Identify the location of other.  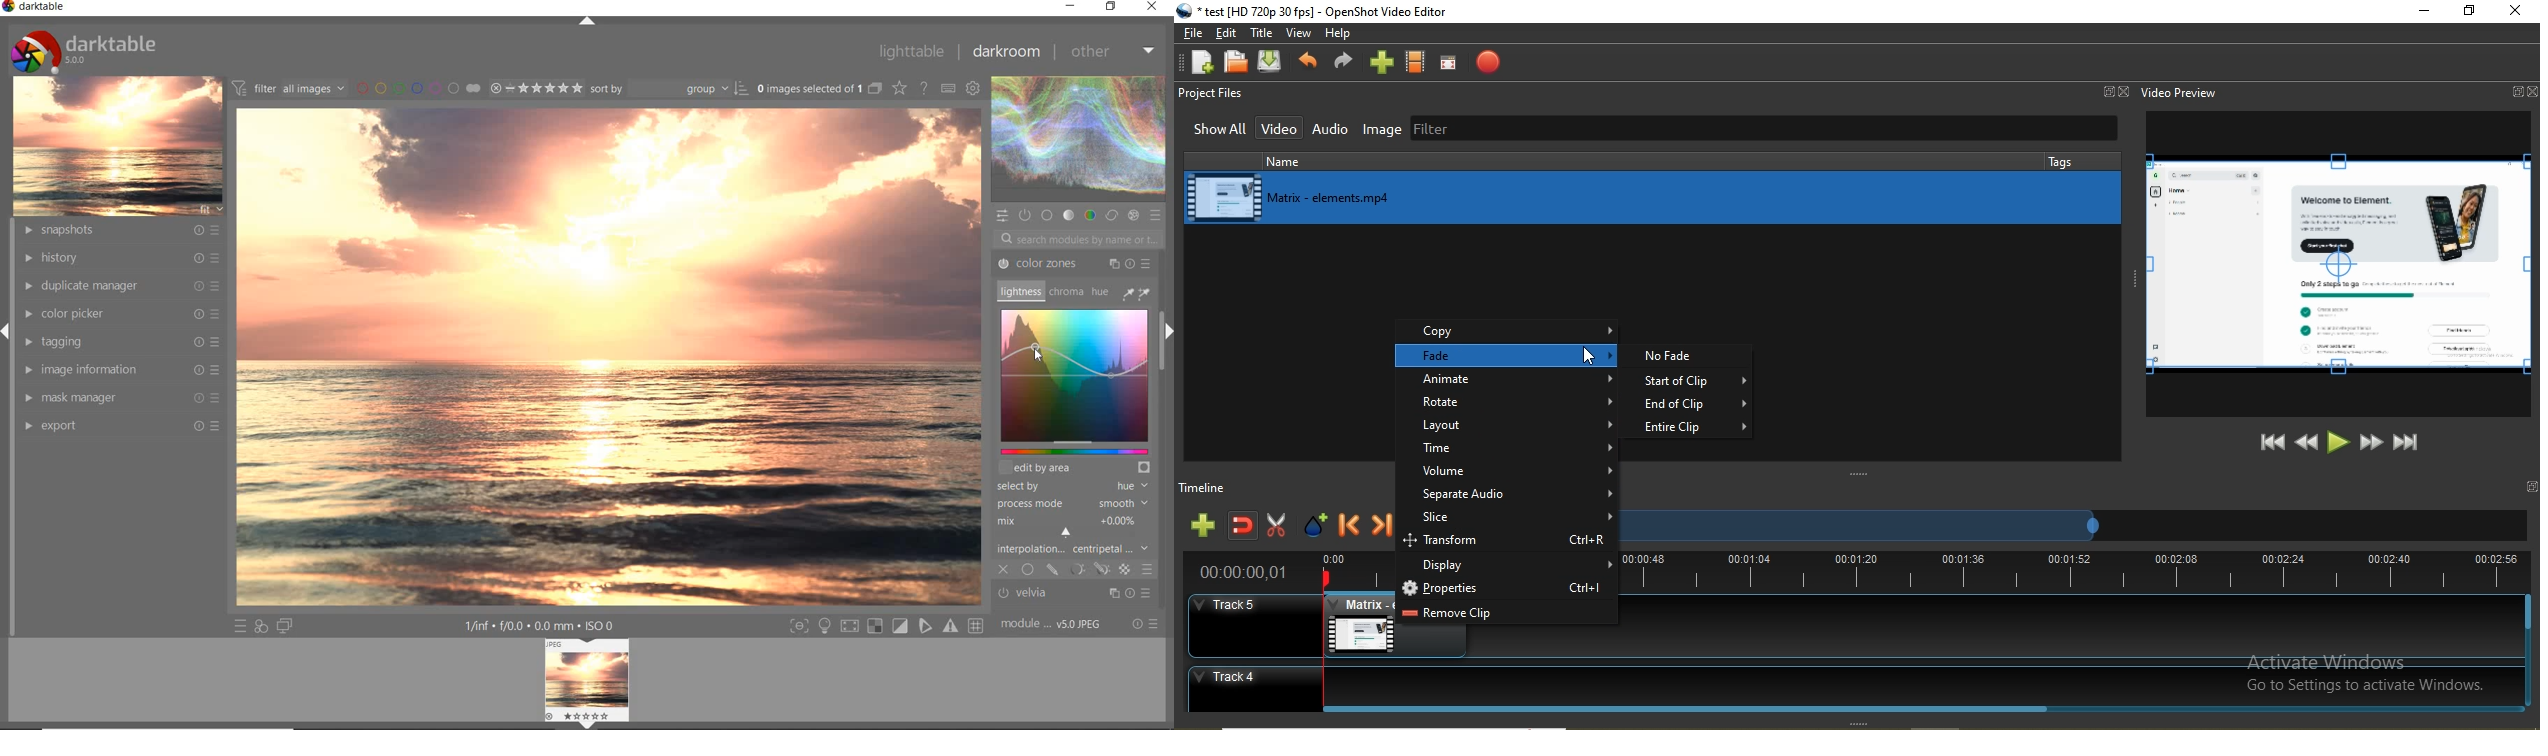
(1115, 55).